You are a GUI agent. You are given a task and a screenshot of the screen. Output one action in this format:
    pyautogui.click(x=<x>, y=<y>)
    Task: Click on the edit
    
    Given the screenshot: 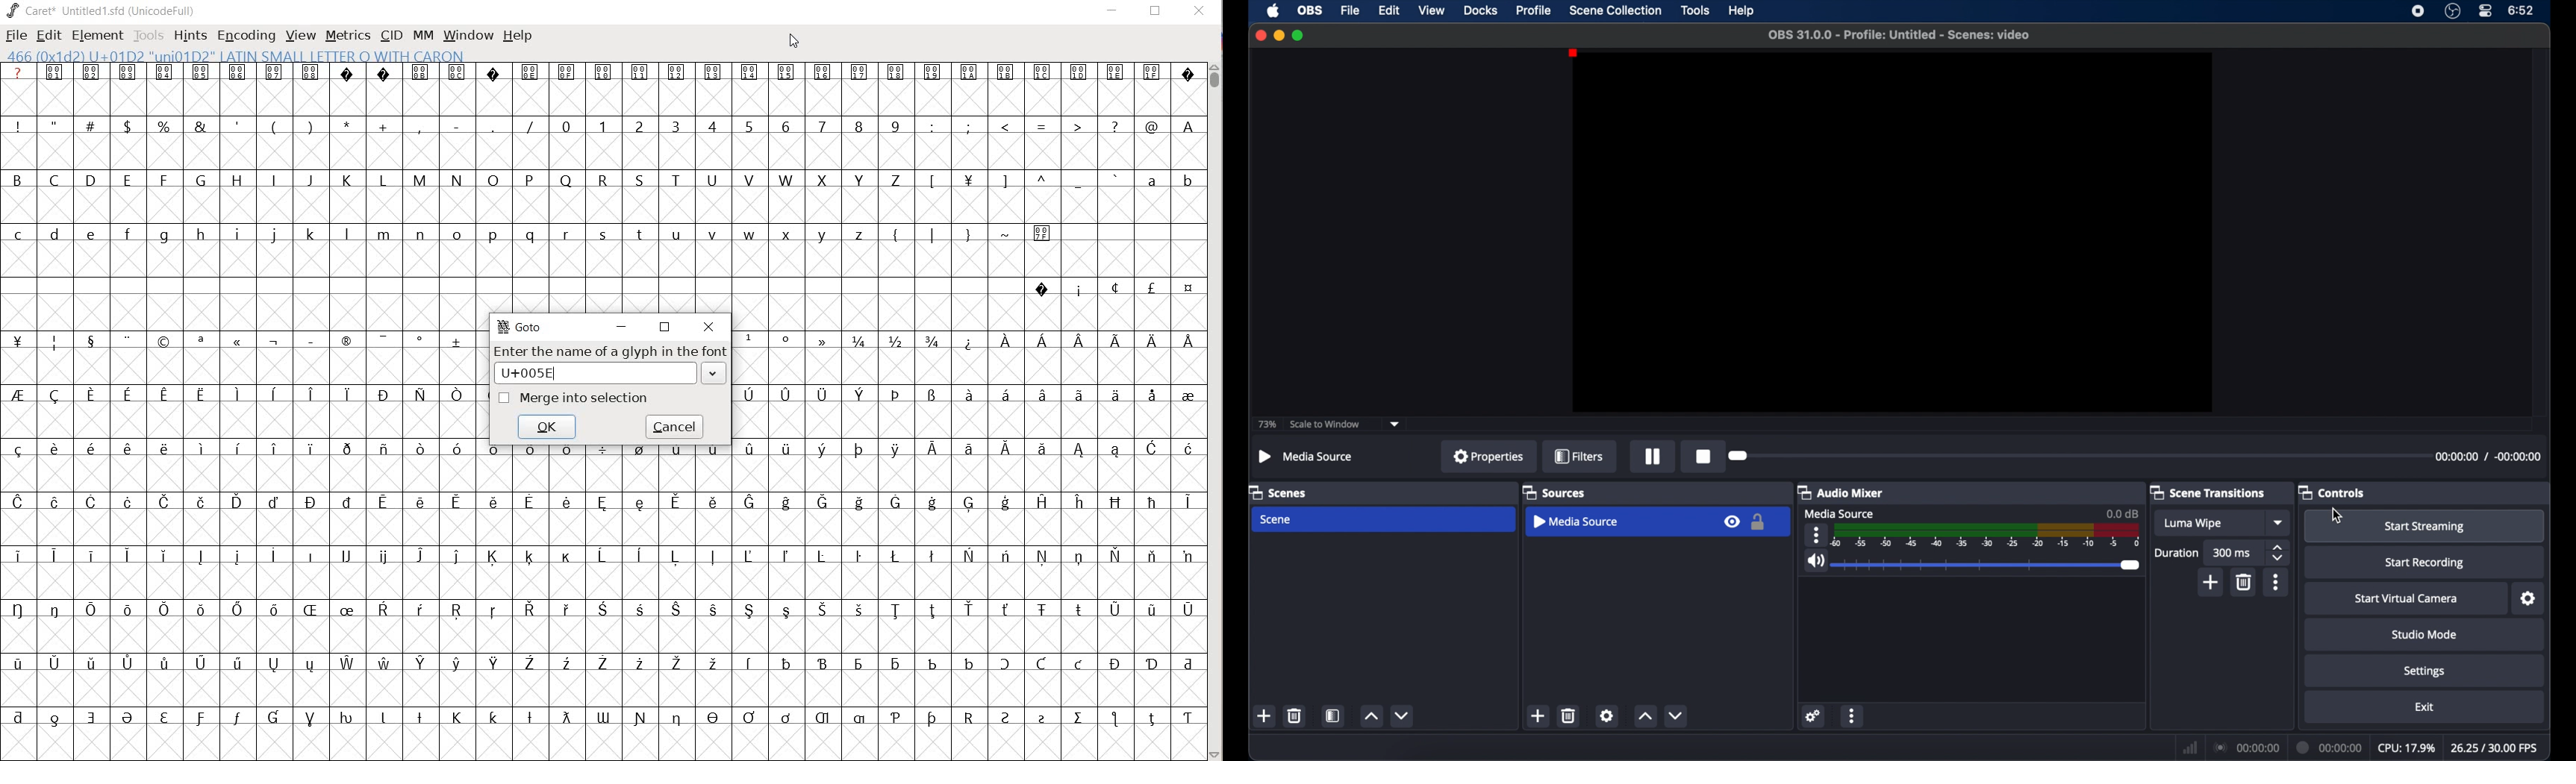 What is the action you would take?
    pyautogui.click(x=1389, y=11)
    